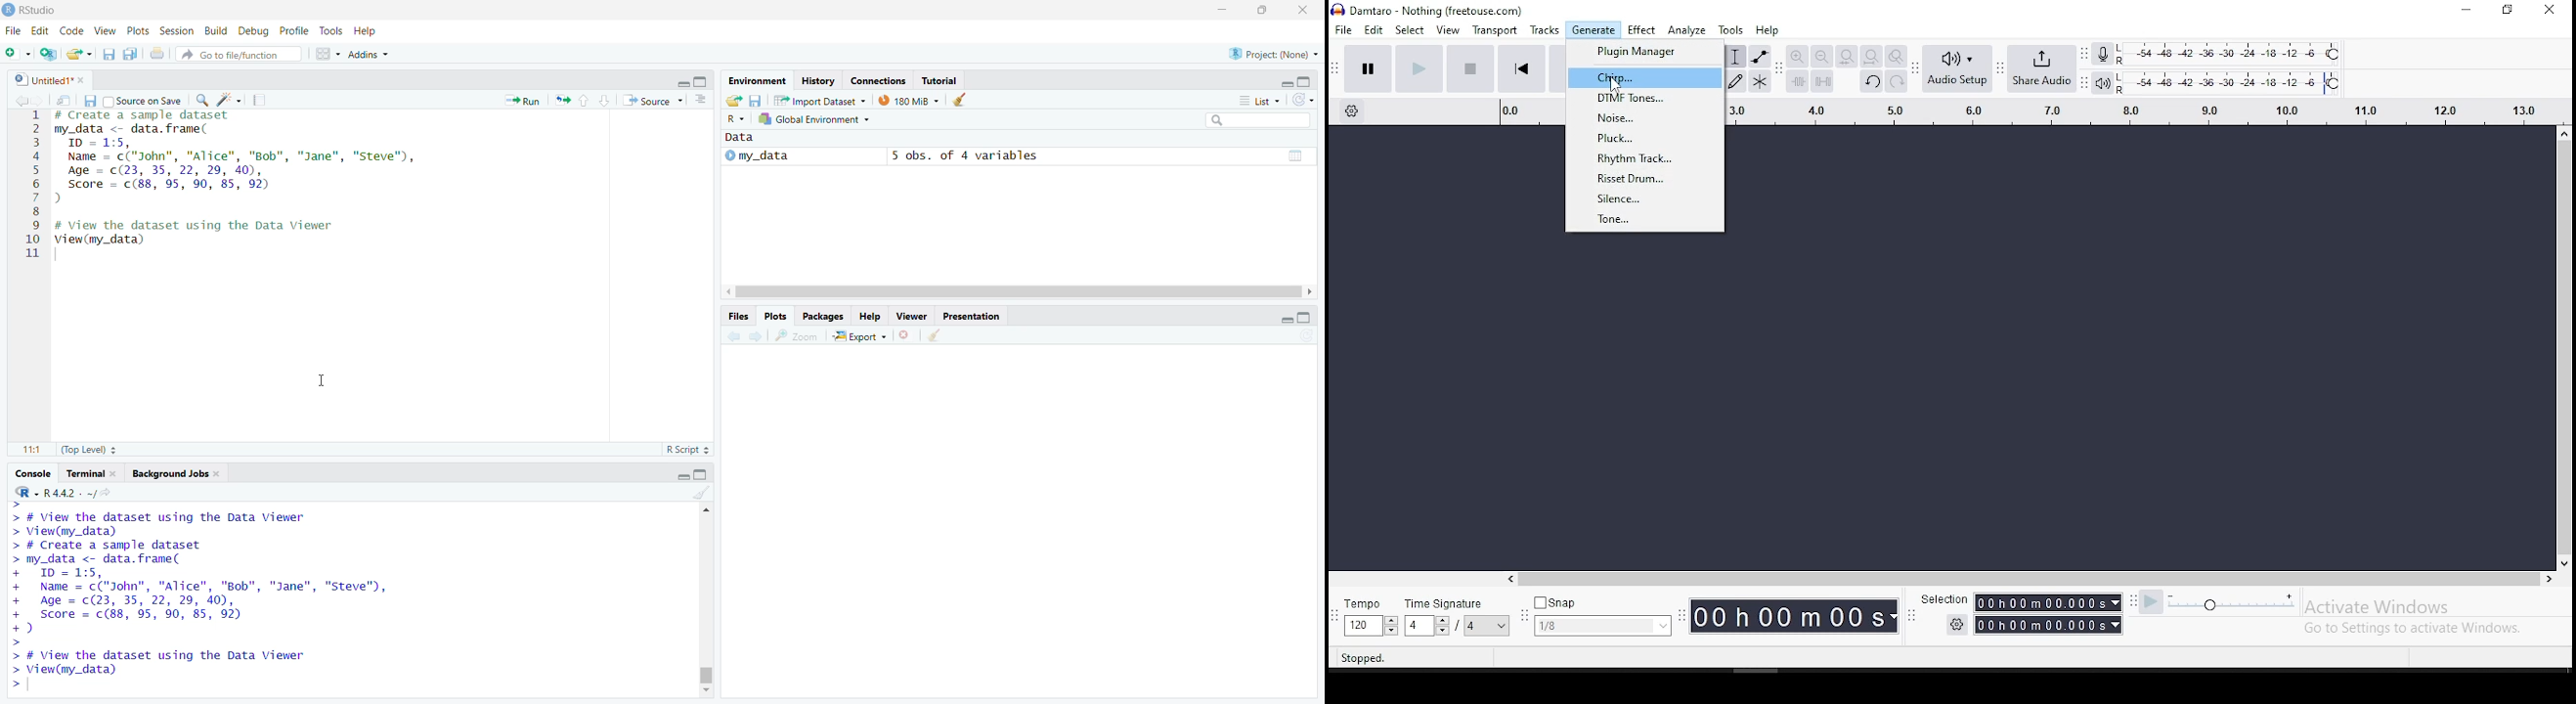  I want to click on file, so click(1343, 30).